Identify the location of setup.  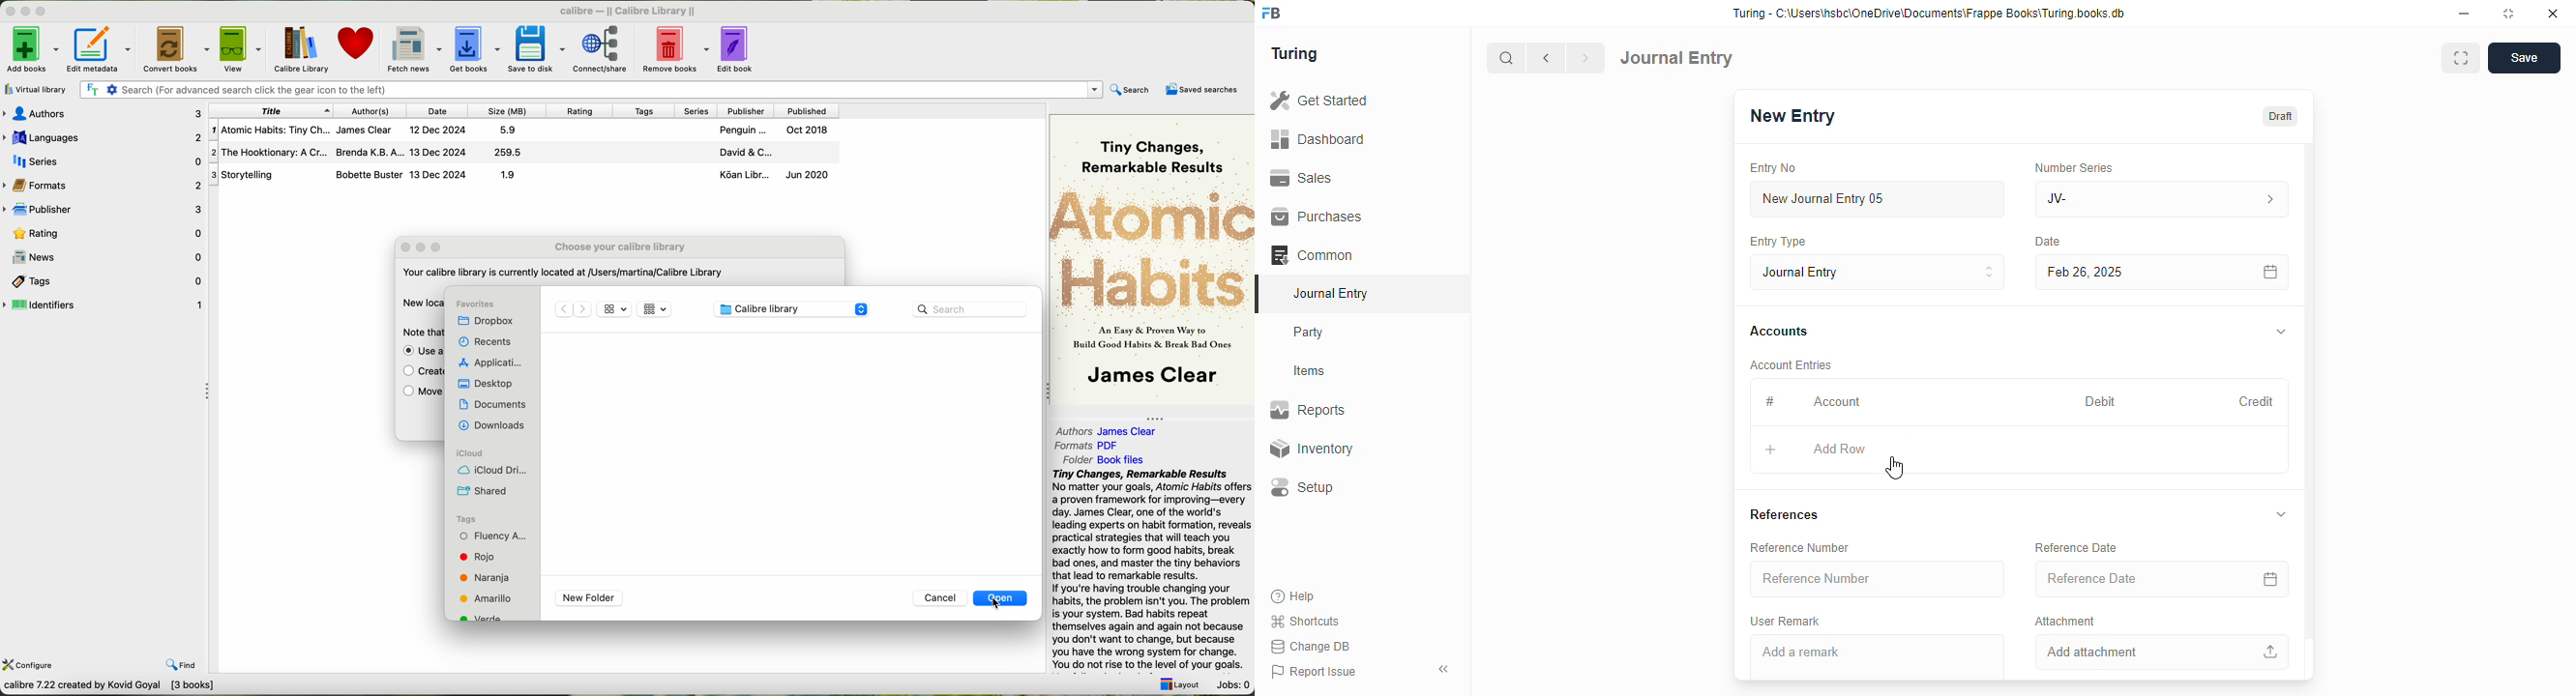
(1304, 488).